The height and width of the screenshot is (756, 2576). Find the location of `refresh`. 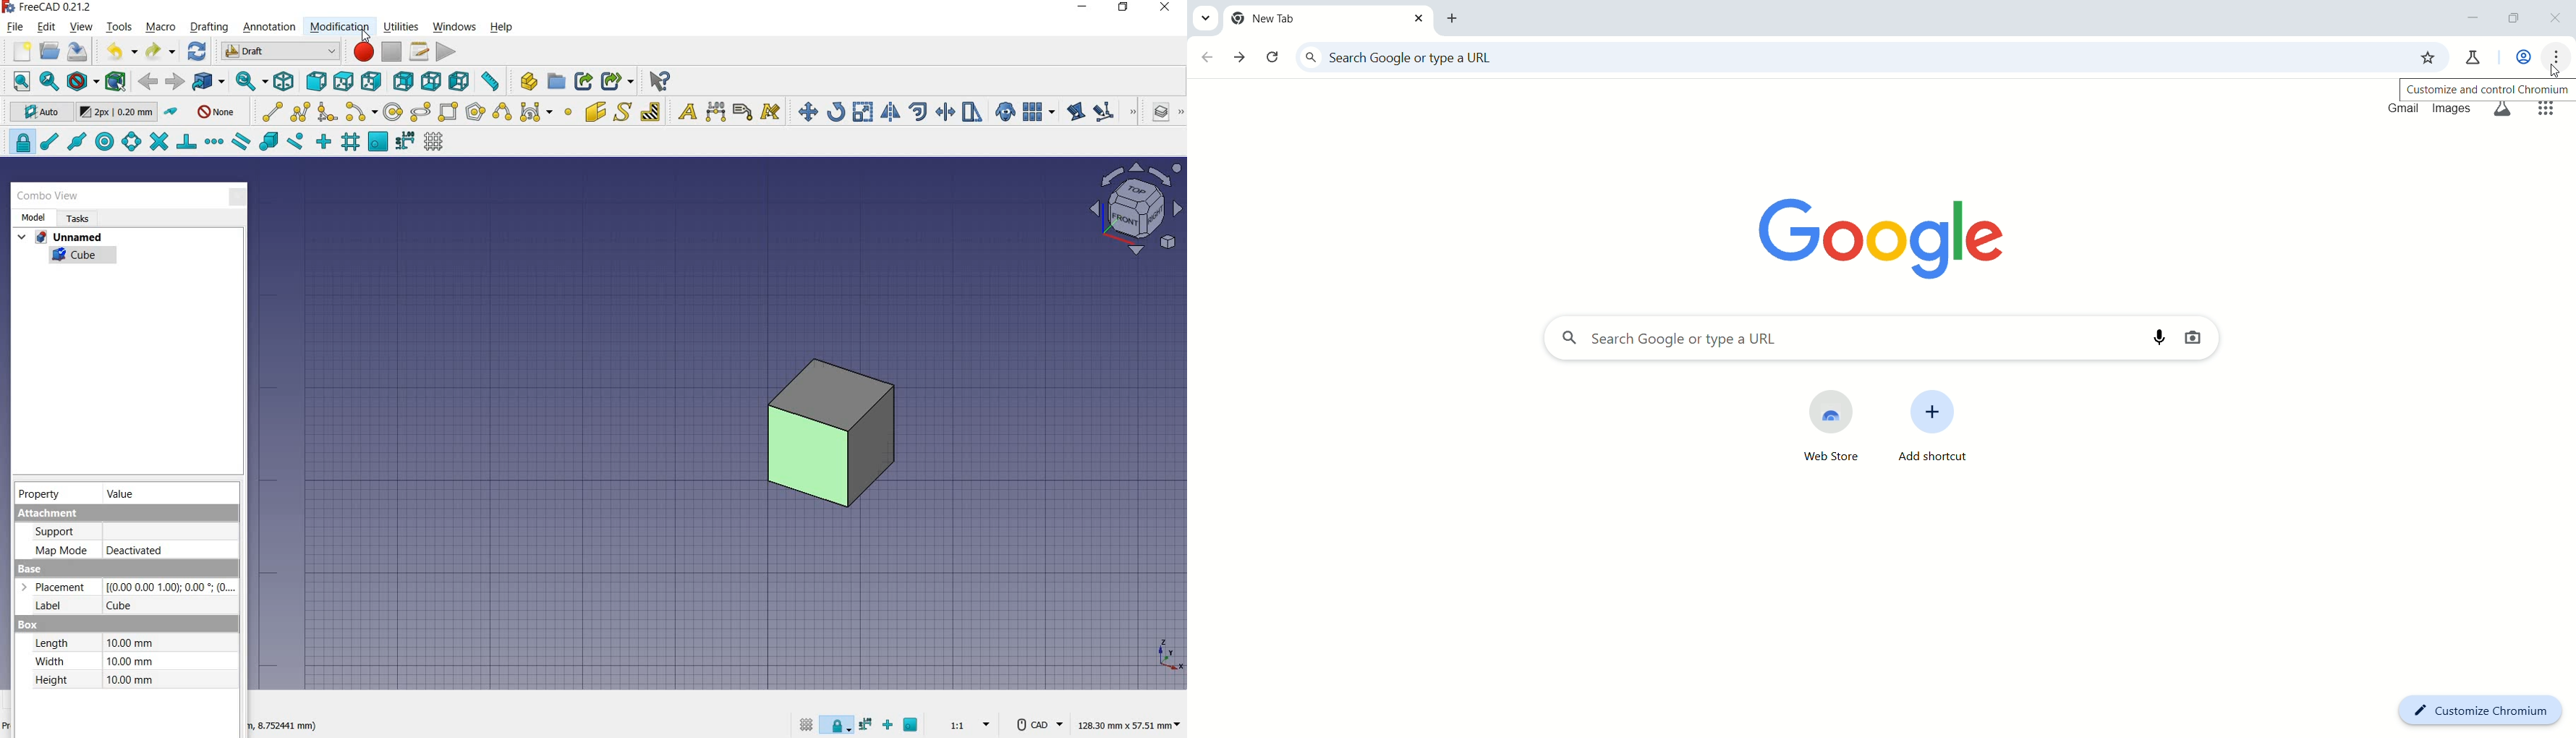

refresh is located at coordinates (197, 52).